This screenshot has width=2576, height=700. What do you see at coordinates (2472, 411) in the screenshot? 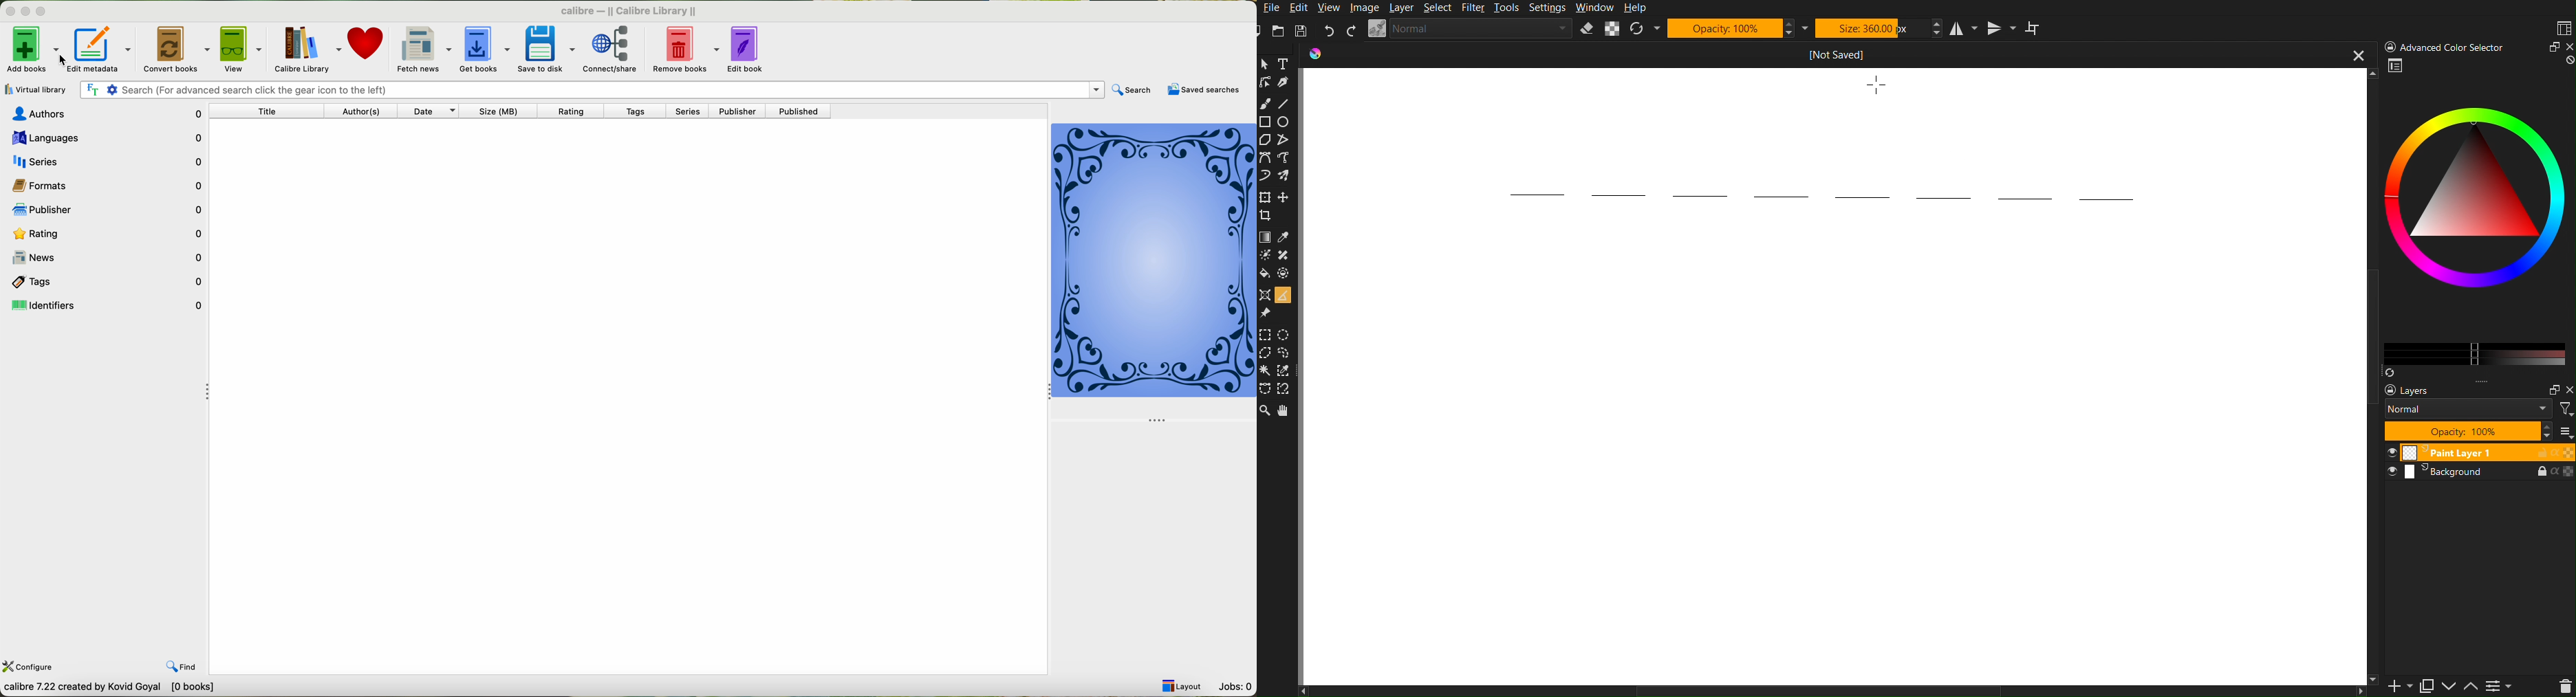
I see `Layer Settings` at bounding box center [2472, 411].